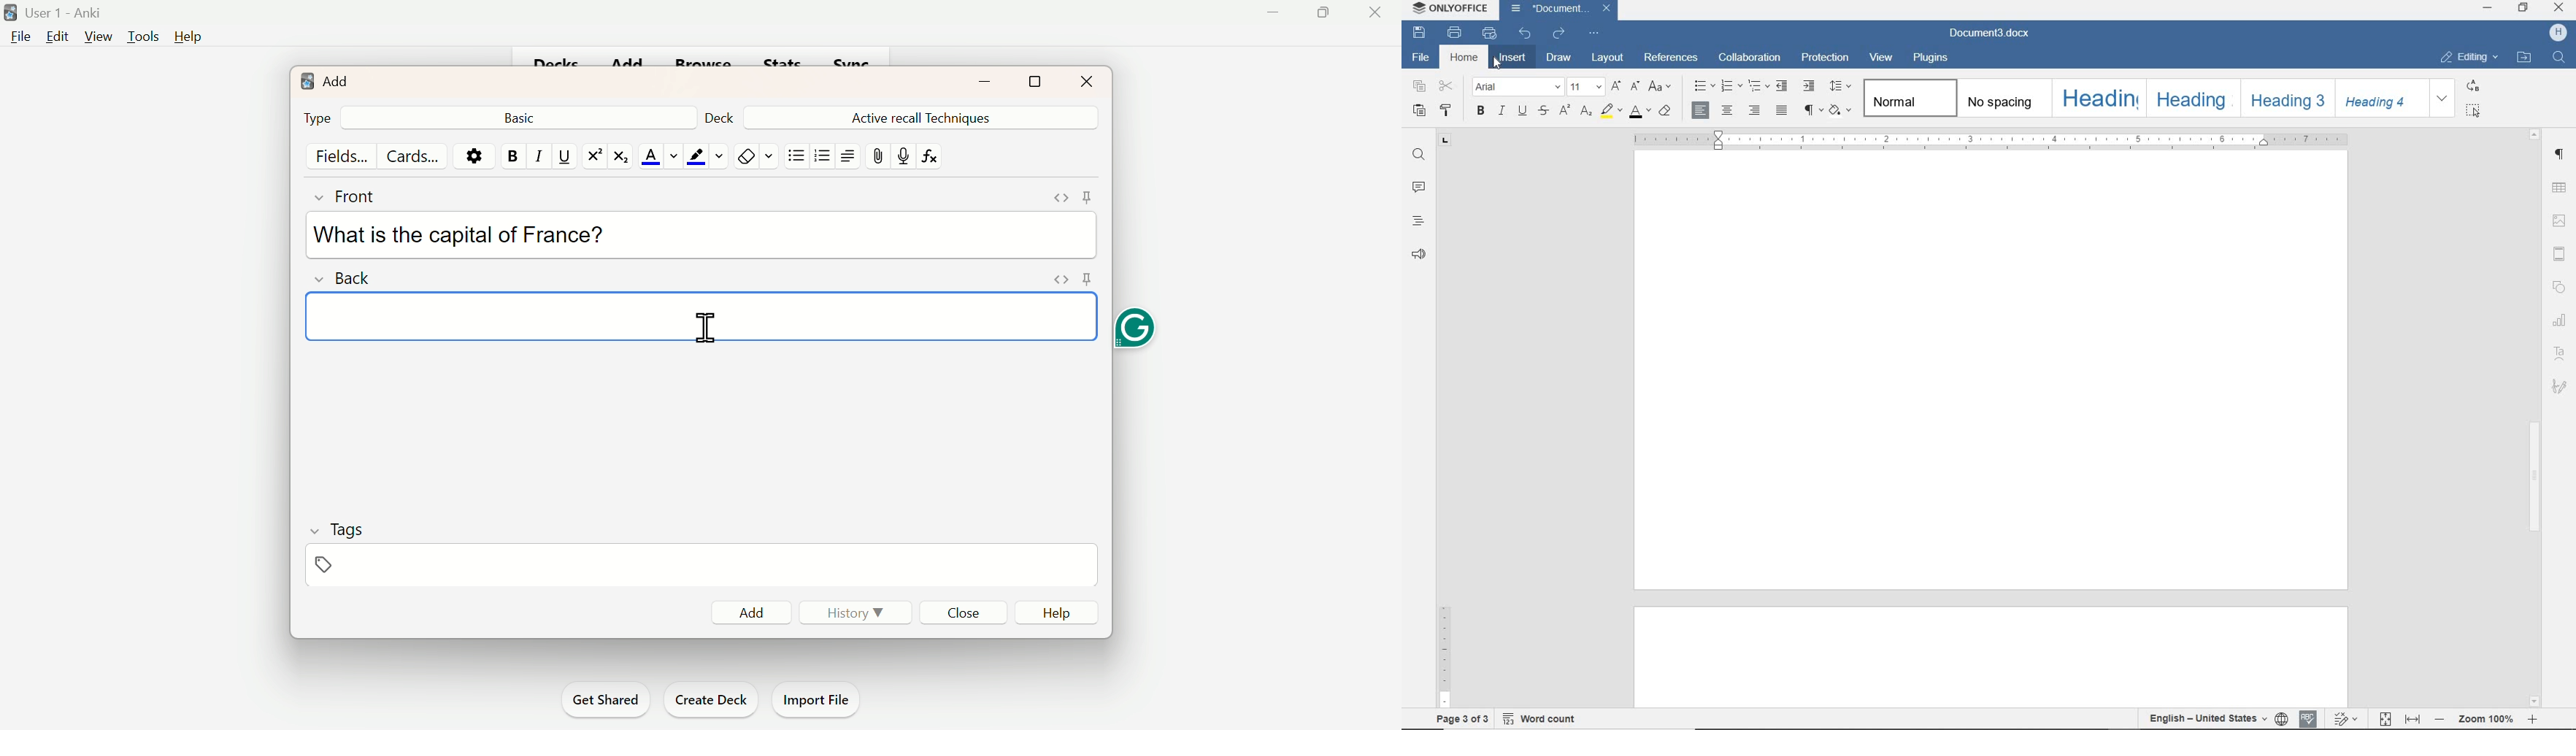 Image resolution: width=2576 pixels, height=756 pixels. I want to click on DOCUMENT, so click(1562, 10).